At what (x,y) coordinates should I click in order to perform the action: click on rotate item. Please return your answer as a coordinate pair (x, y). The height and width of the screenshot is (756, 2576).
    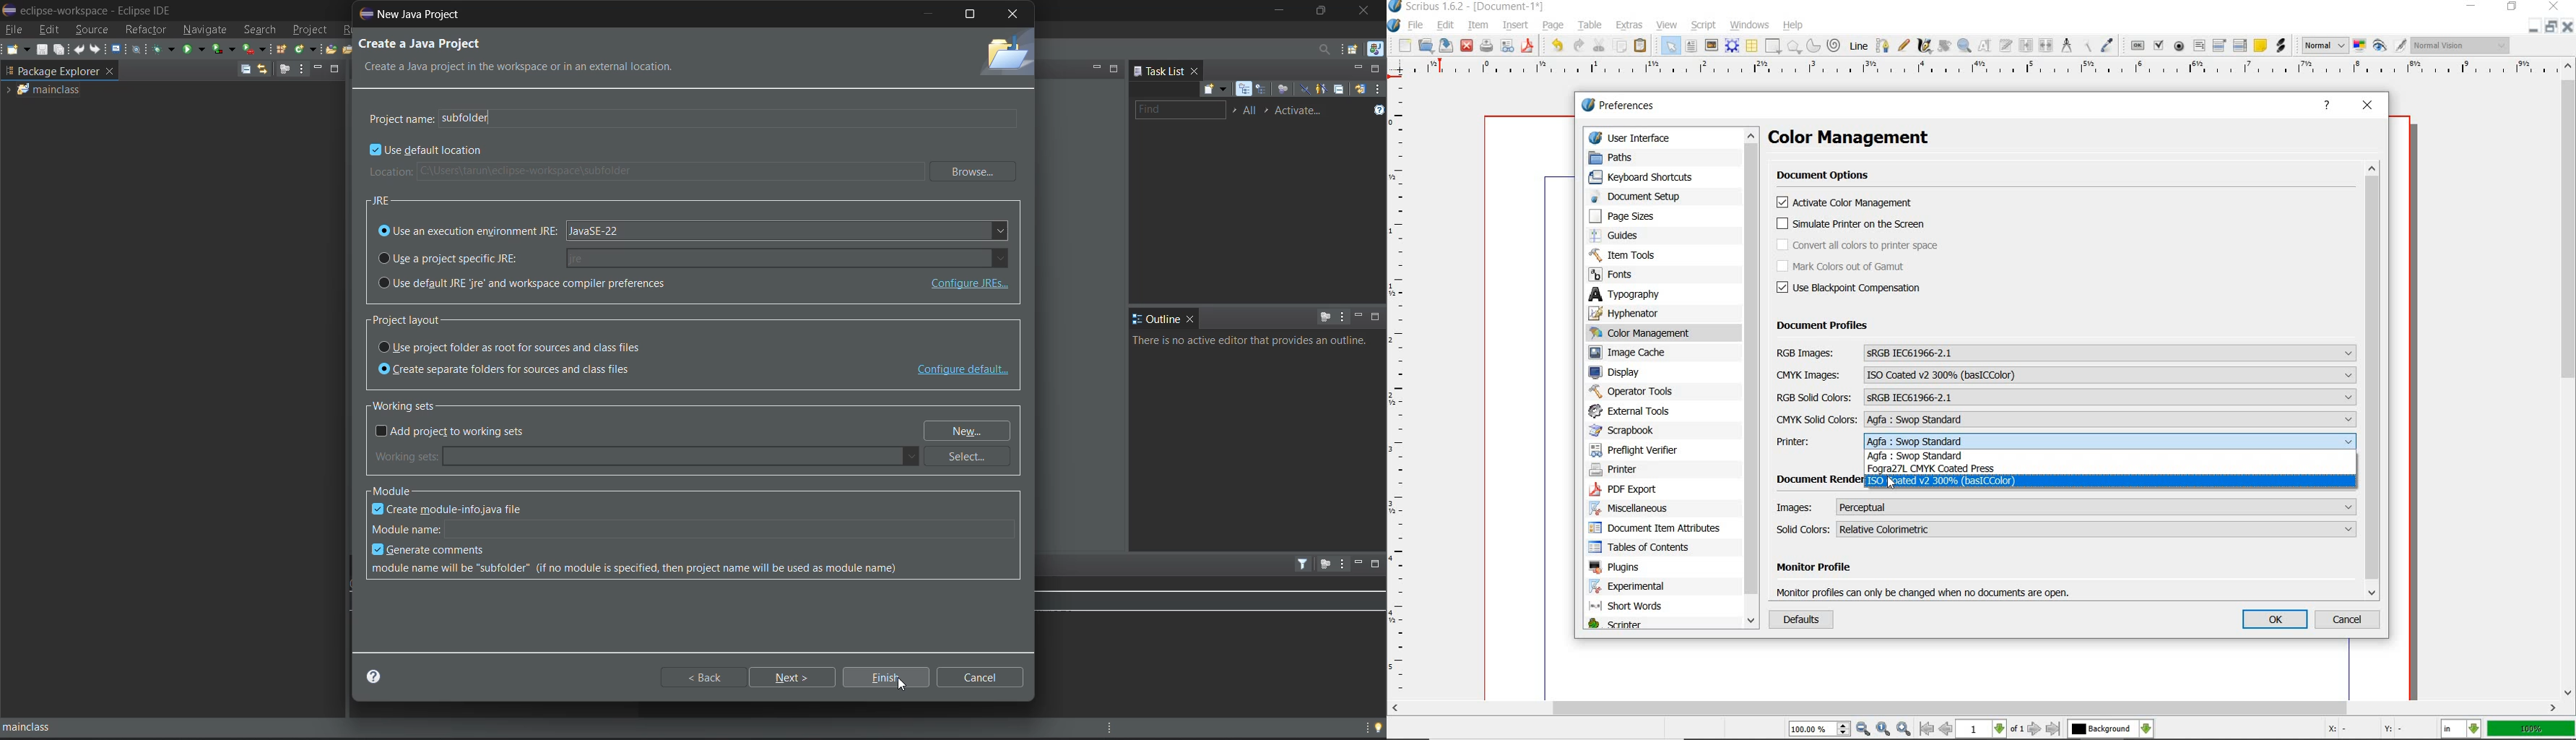
    Looking at the image, I should click on (1945, 46).